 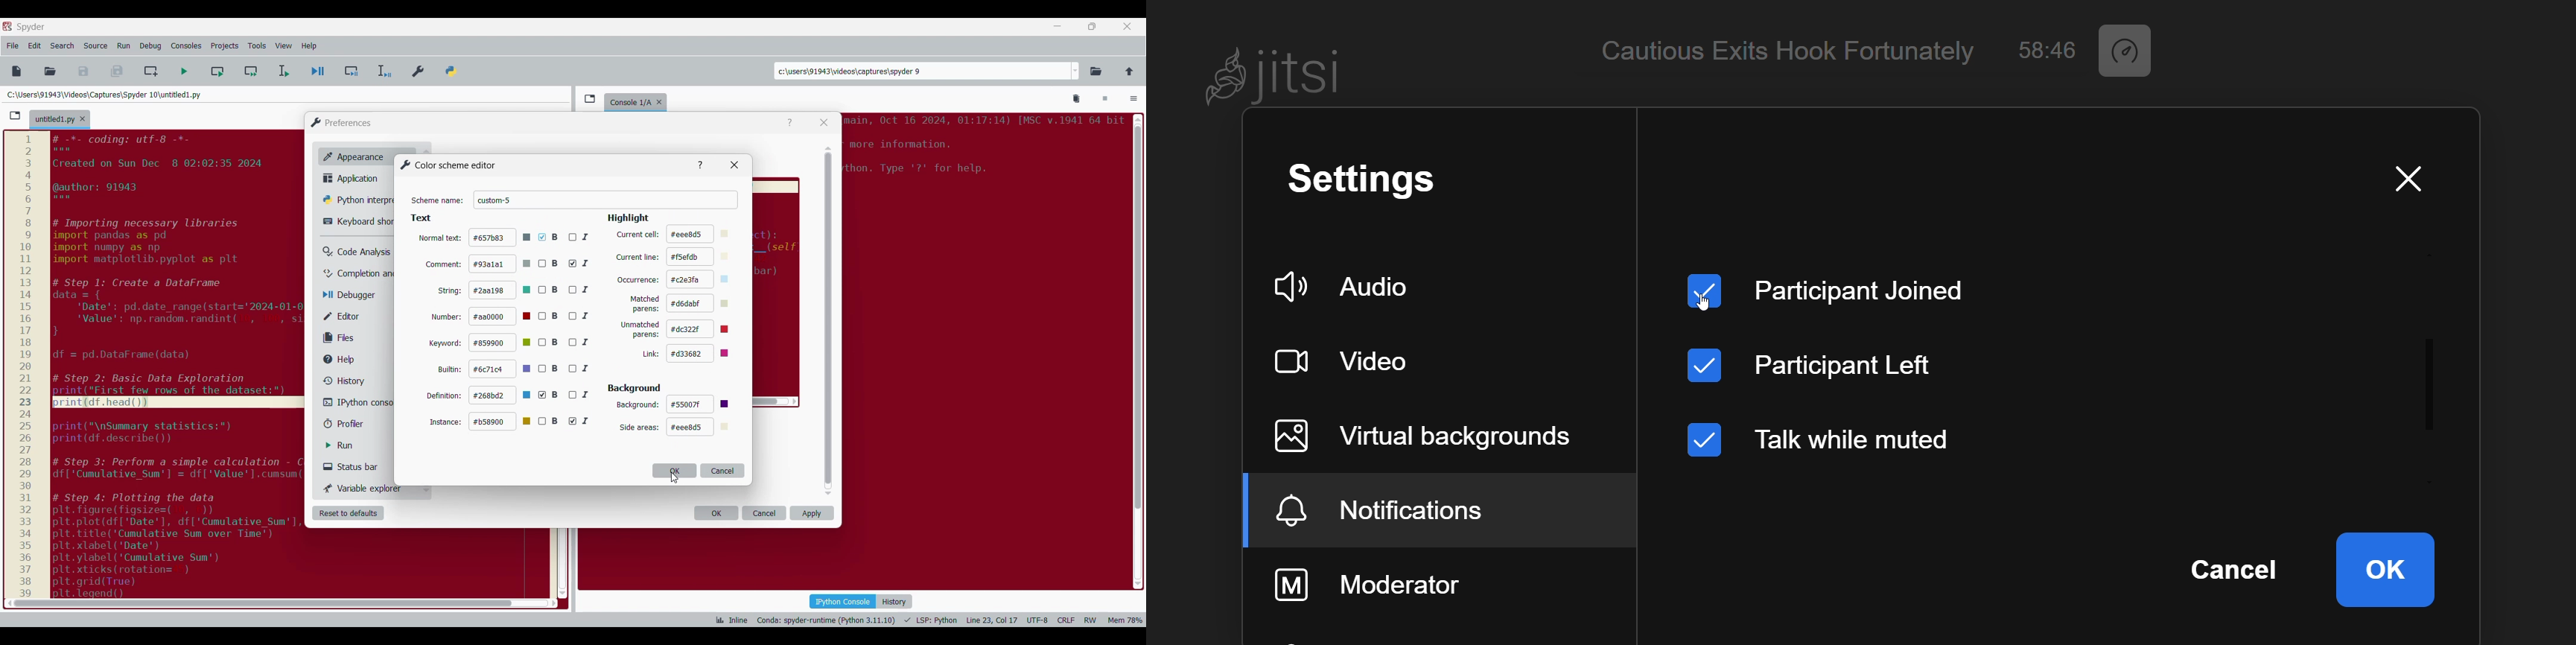 I want to click on B, so click(x=549, y=370).